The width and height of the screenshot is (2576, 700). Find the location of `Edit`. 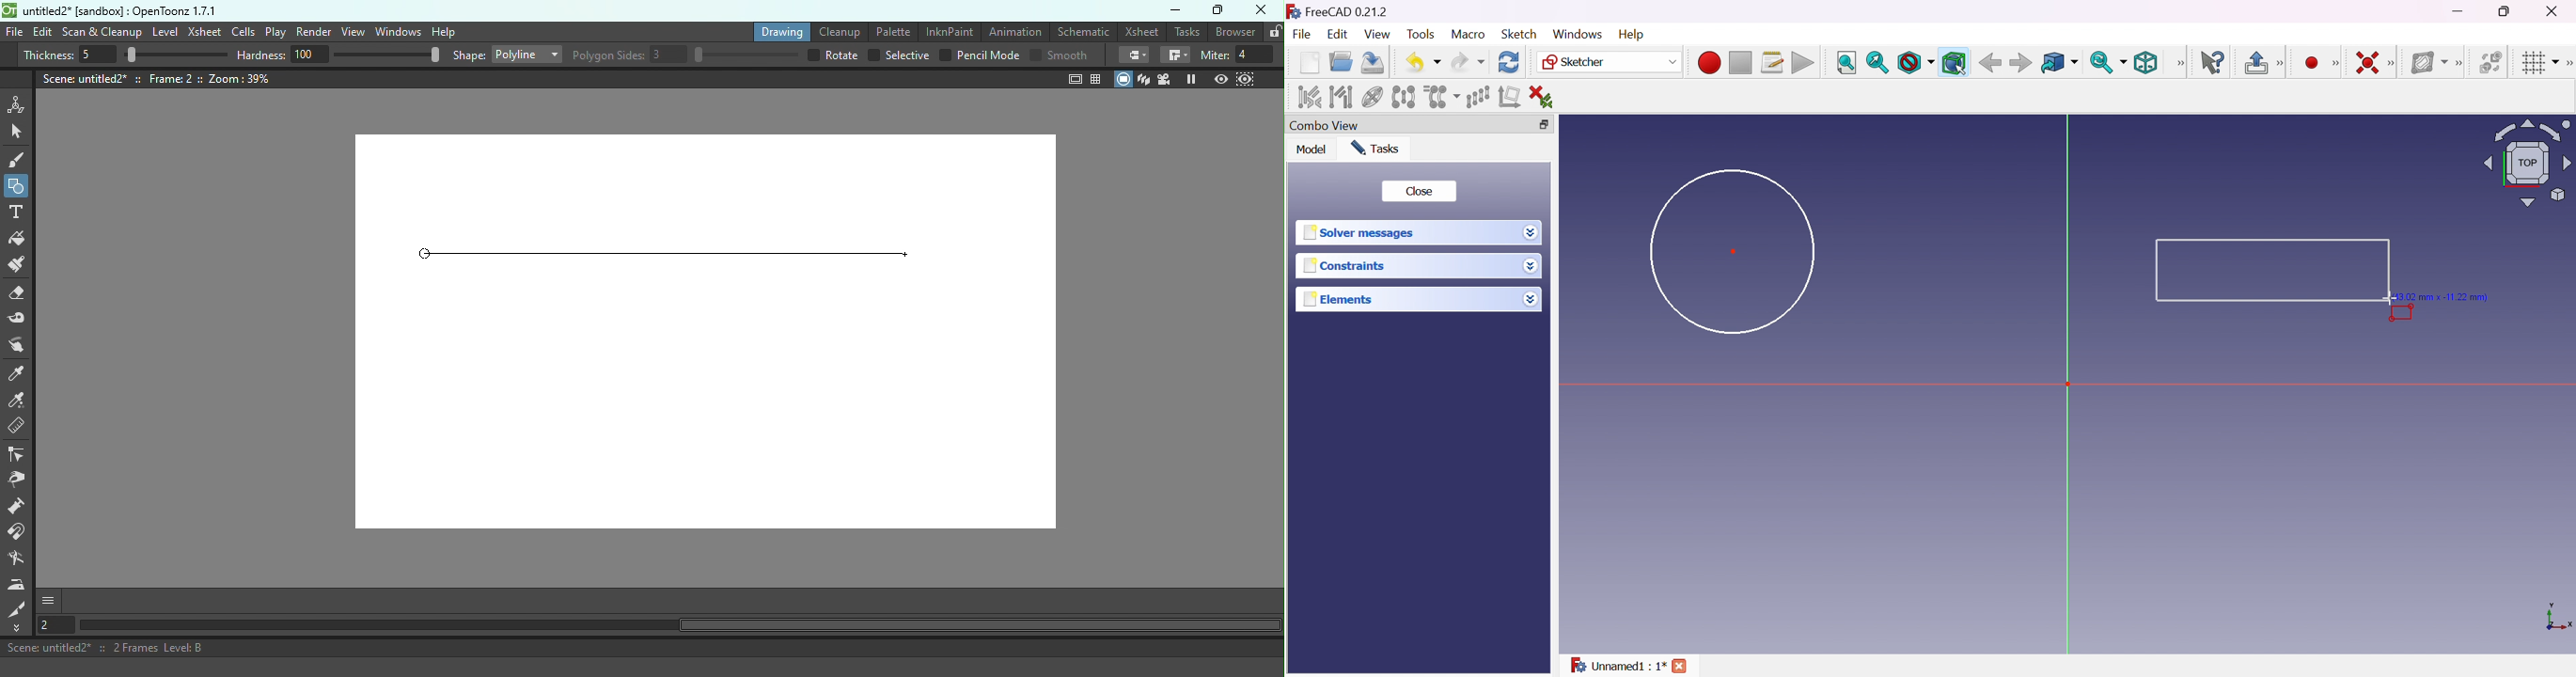

Edit is located at coordinates (1339, 36).